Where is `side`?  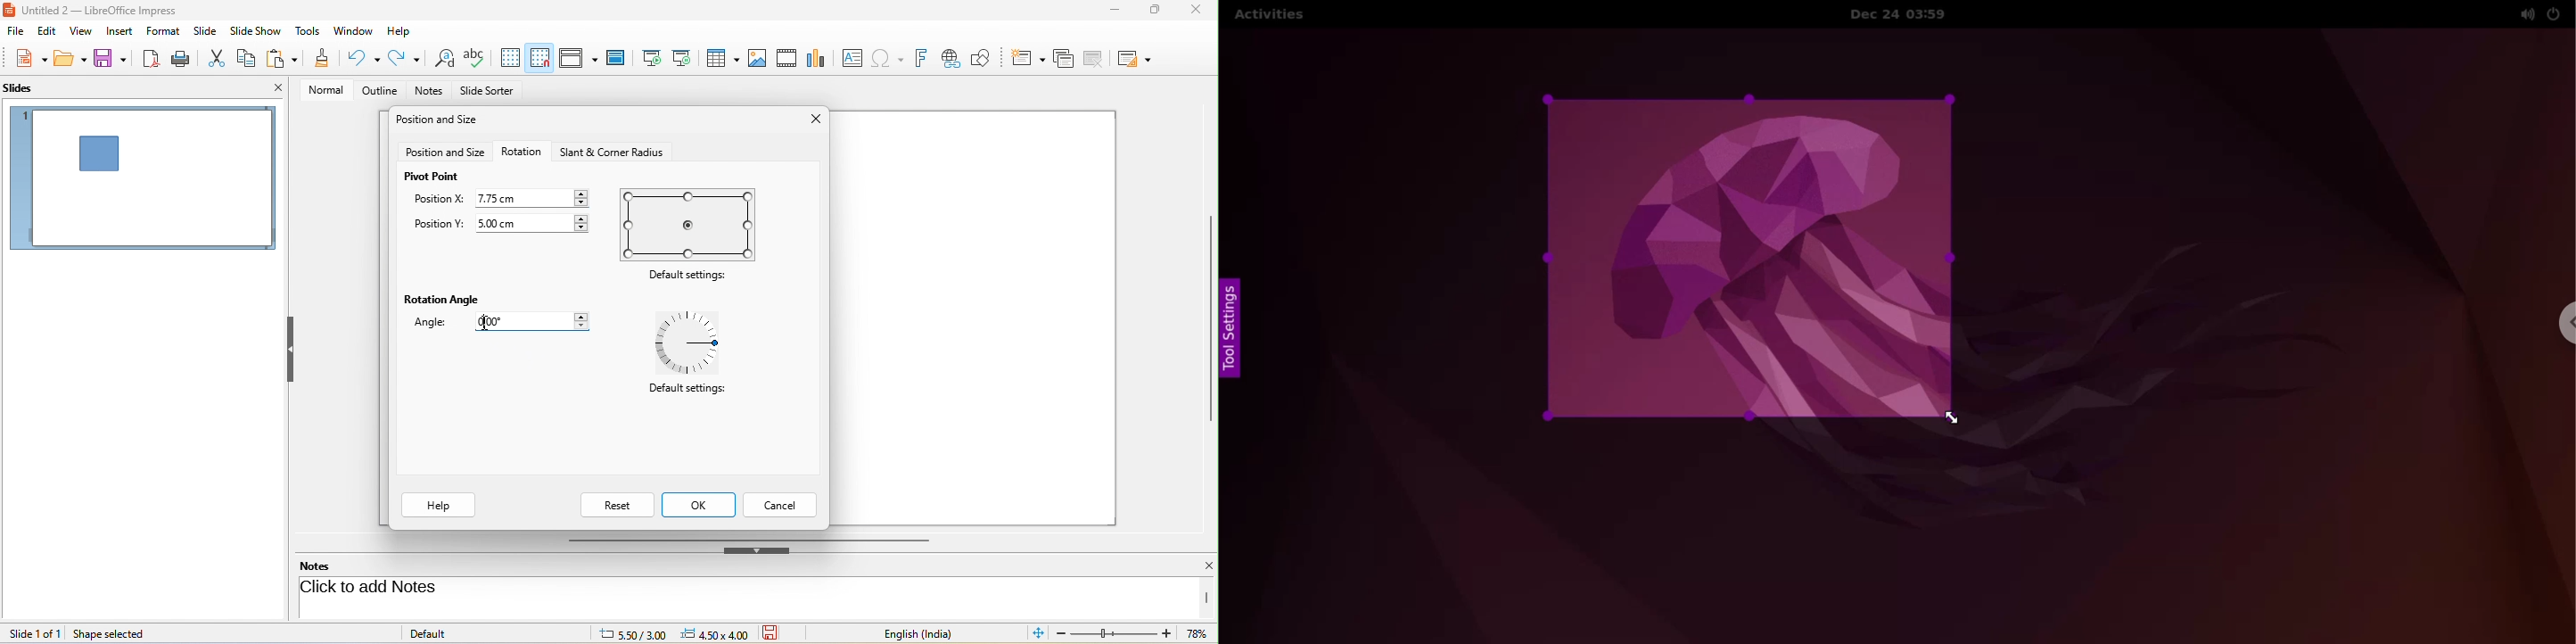
side is located at coordinates (209, 31).